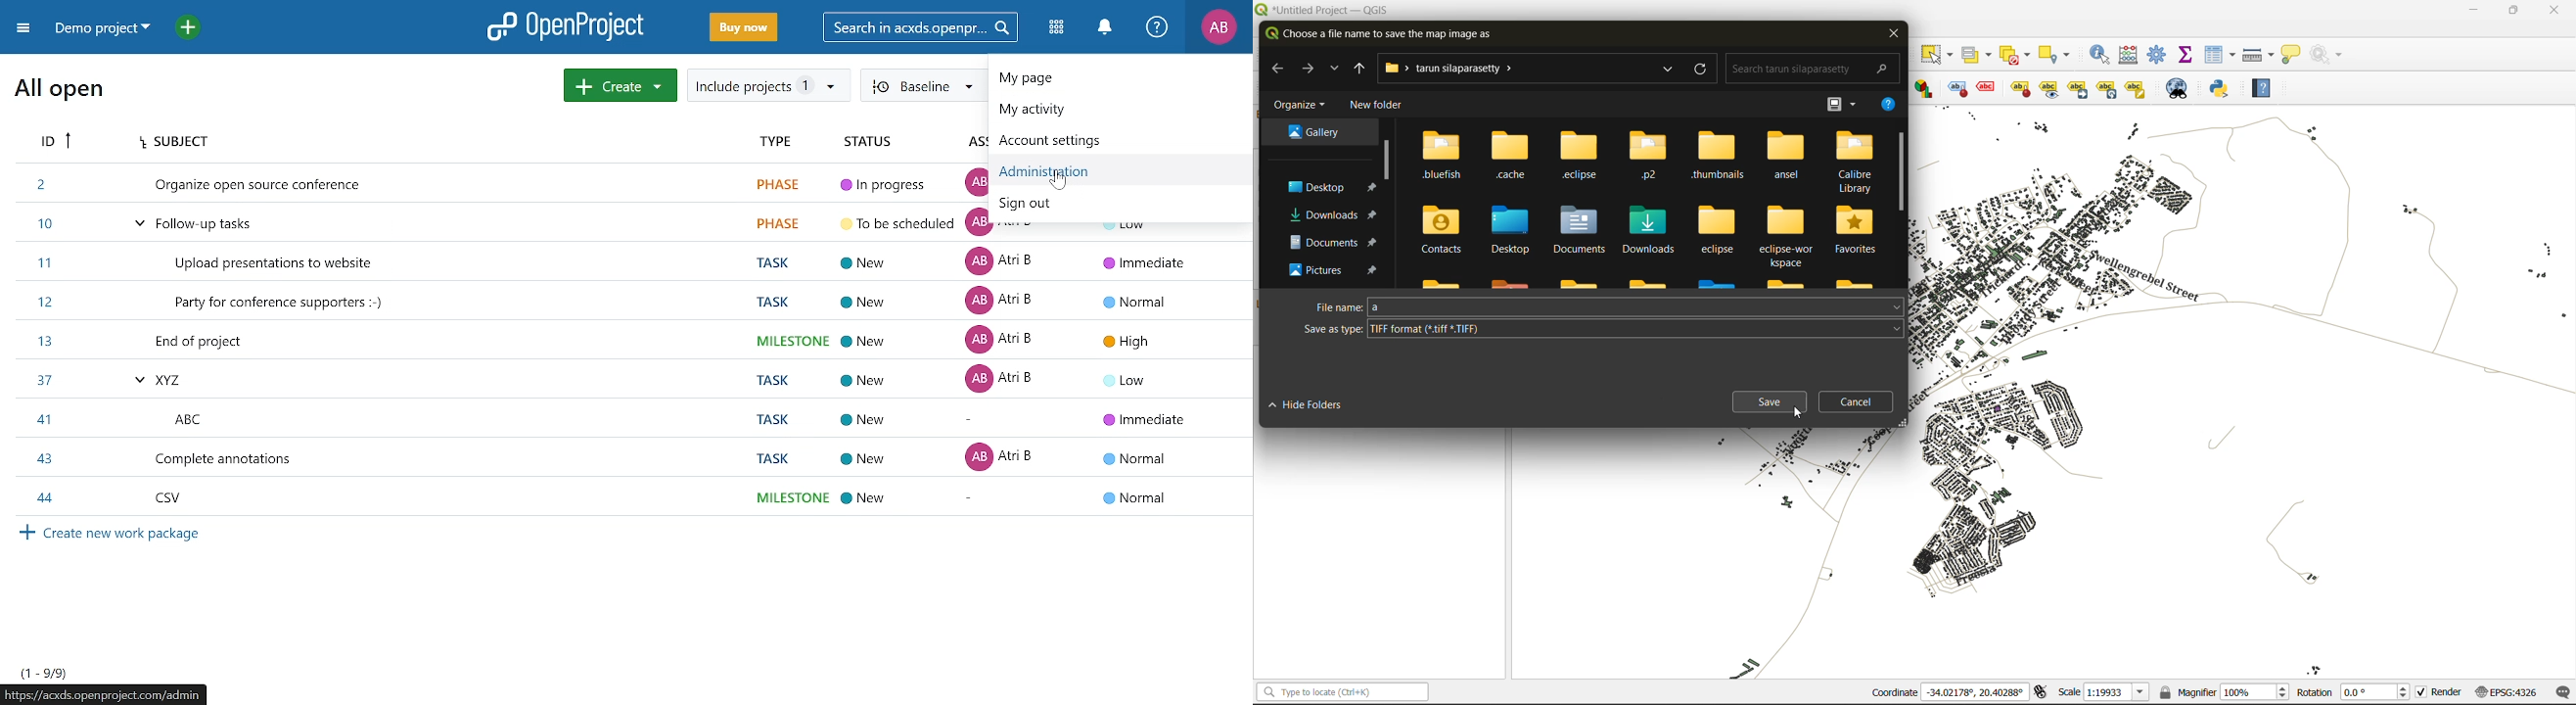 The image size is (2576, 728). Describe the element at coordinates (2555, 10) in the screenshot. I see `close` at that location.